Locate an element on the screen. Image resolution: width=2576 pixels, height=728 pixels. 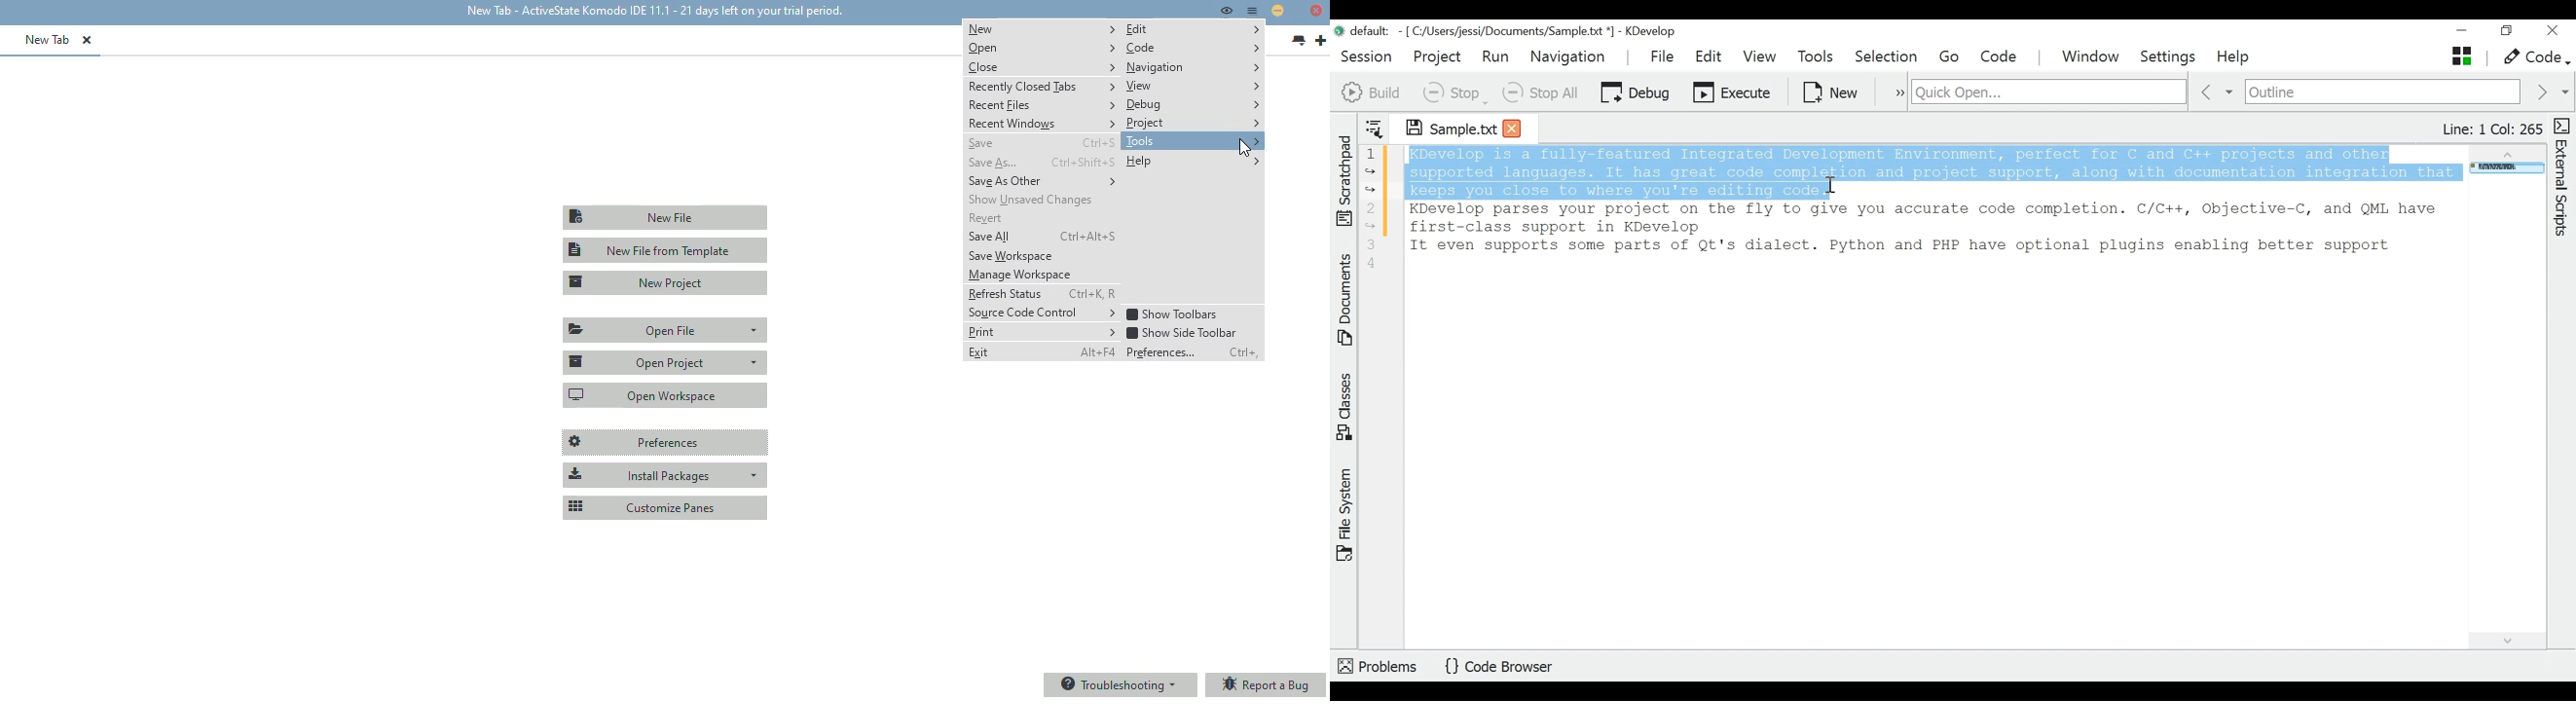
New is located at coordinates (1832, 91).